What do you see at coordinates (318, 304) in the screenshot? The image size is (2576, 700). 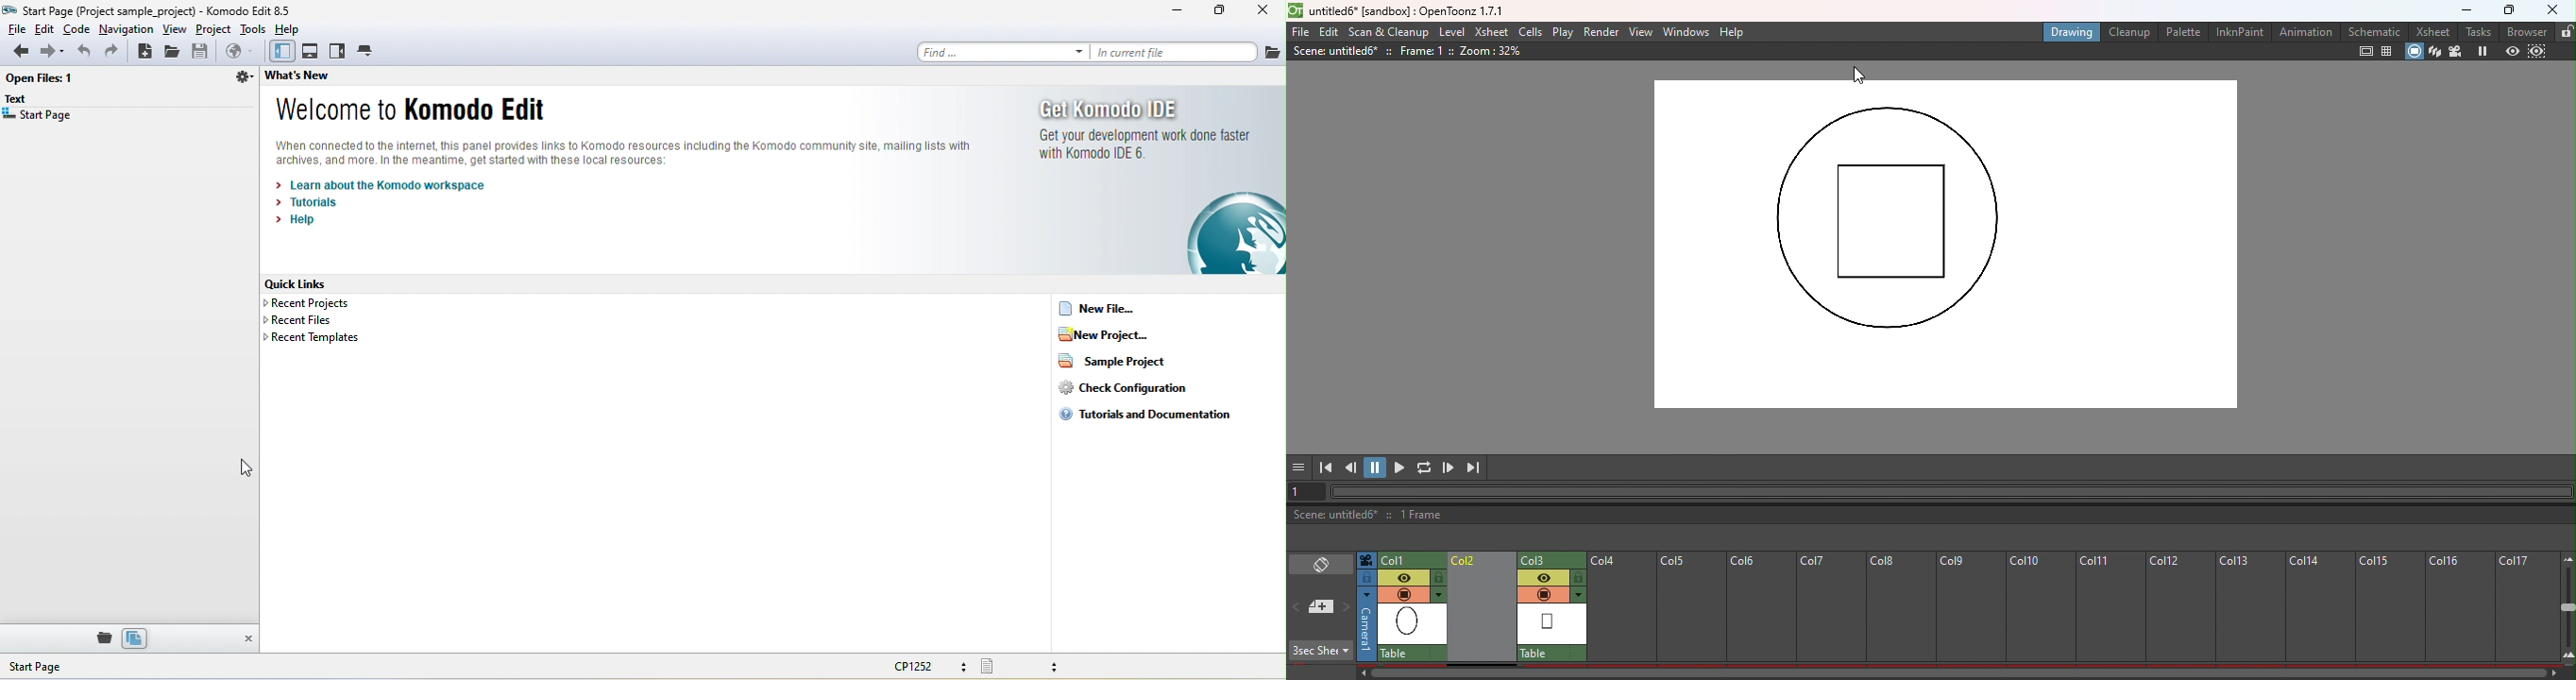 I see `recent projects` at bounding box center [318, 304].